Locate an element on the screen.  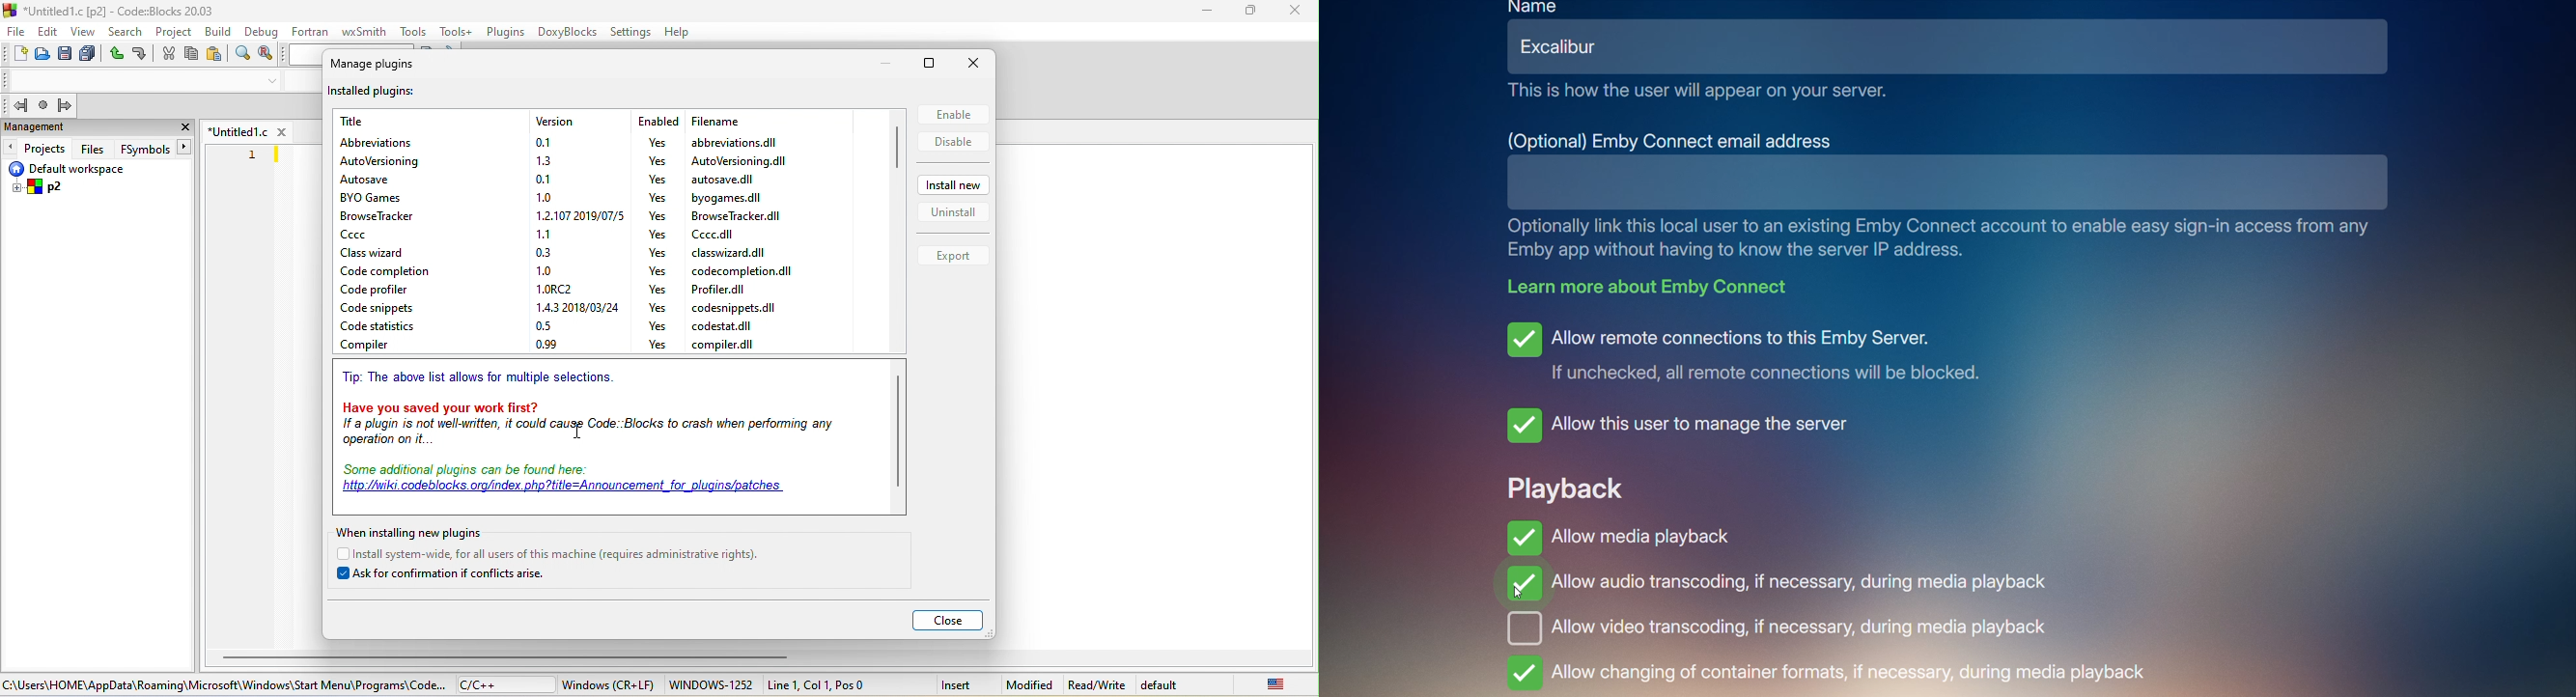
code statistics is located at coordinates (395, 326).